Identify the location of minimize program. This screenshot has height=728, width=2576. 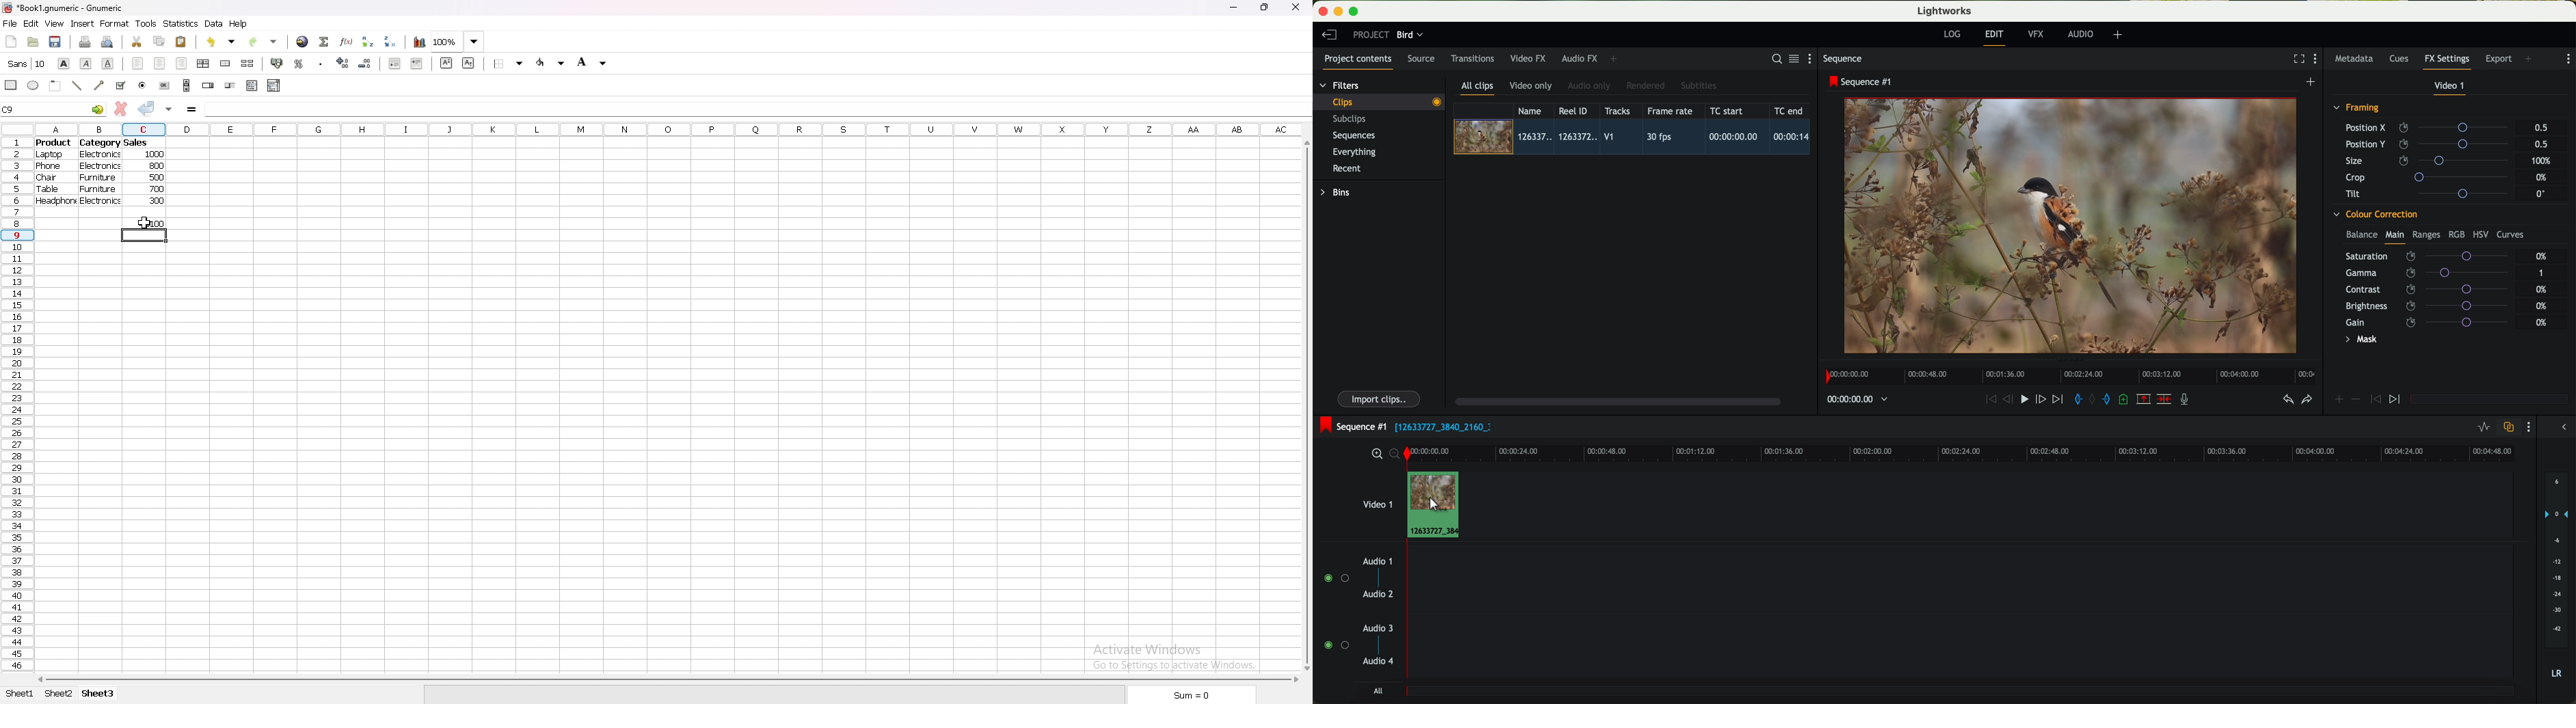
(1340, 12).